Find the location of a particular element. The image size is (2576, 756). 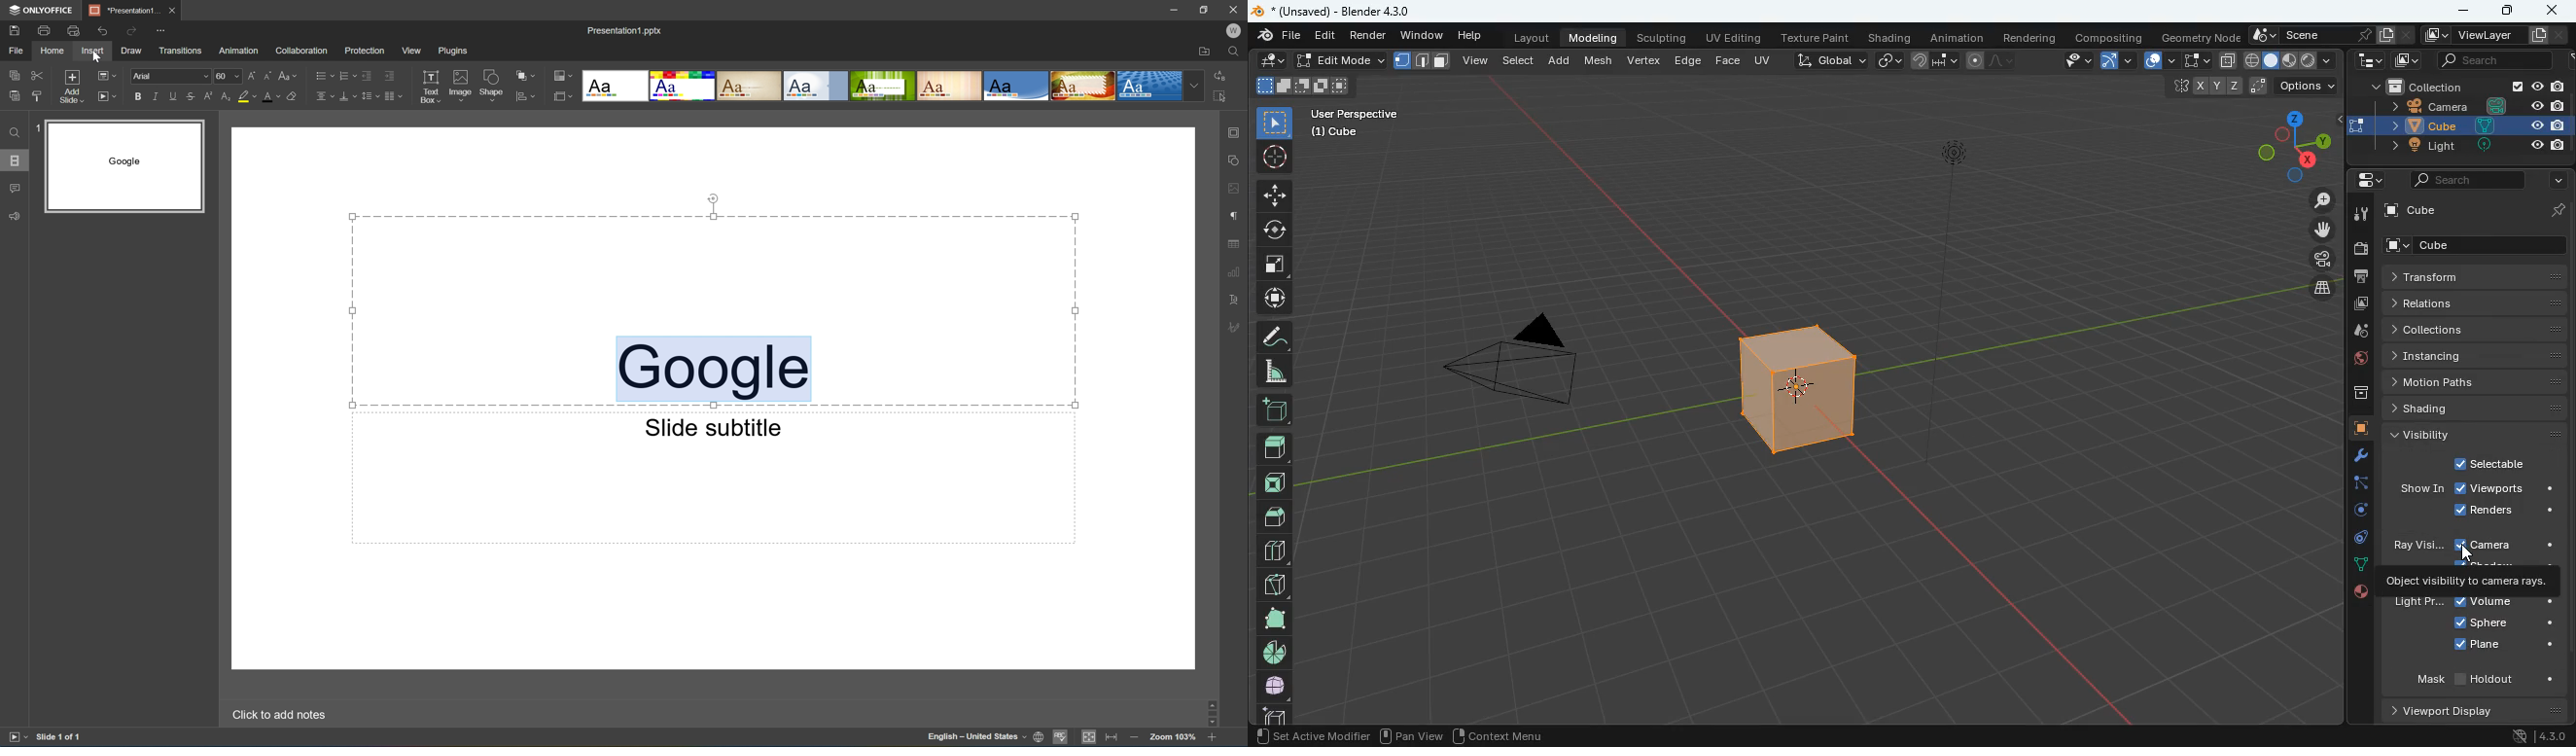

Collaboration is located at coordinates (300, 51).